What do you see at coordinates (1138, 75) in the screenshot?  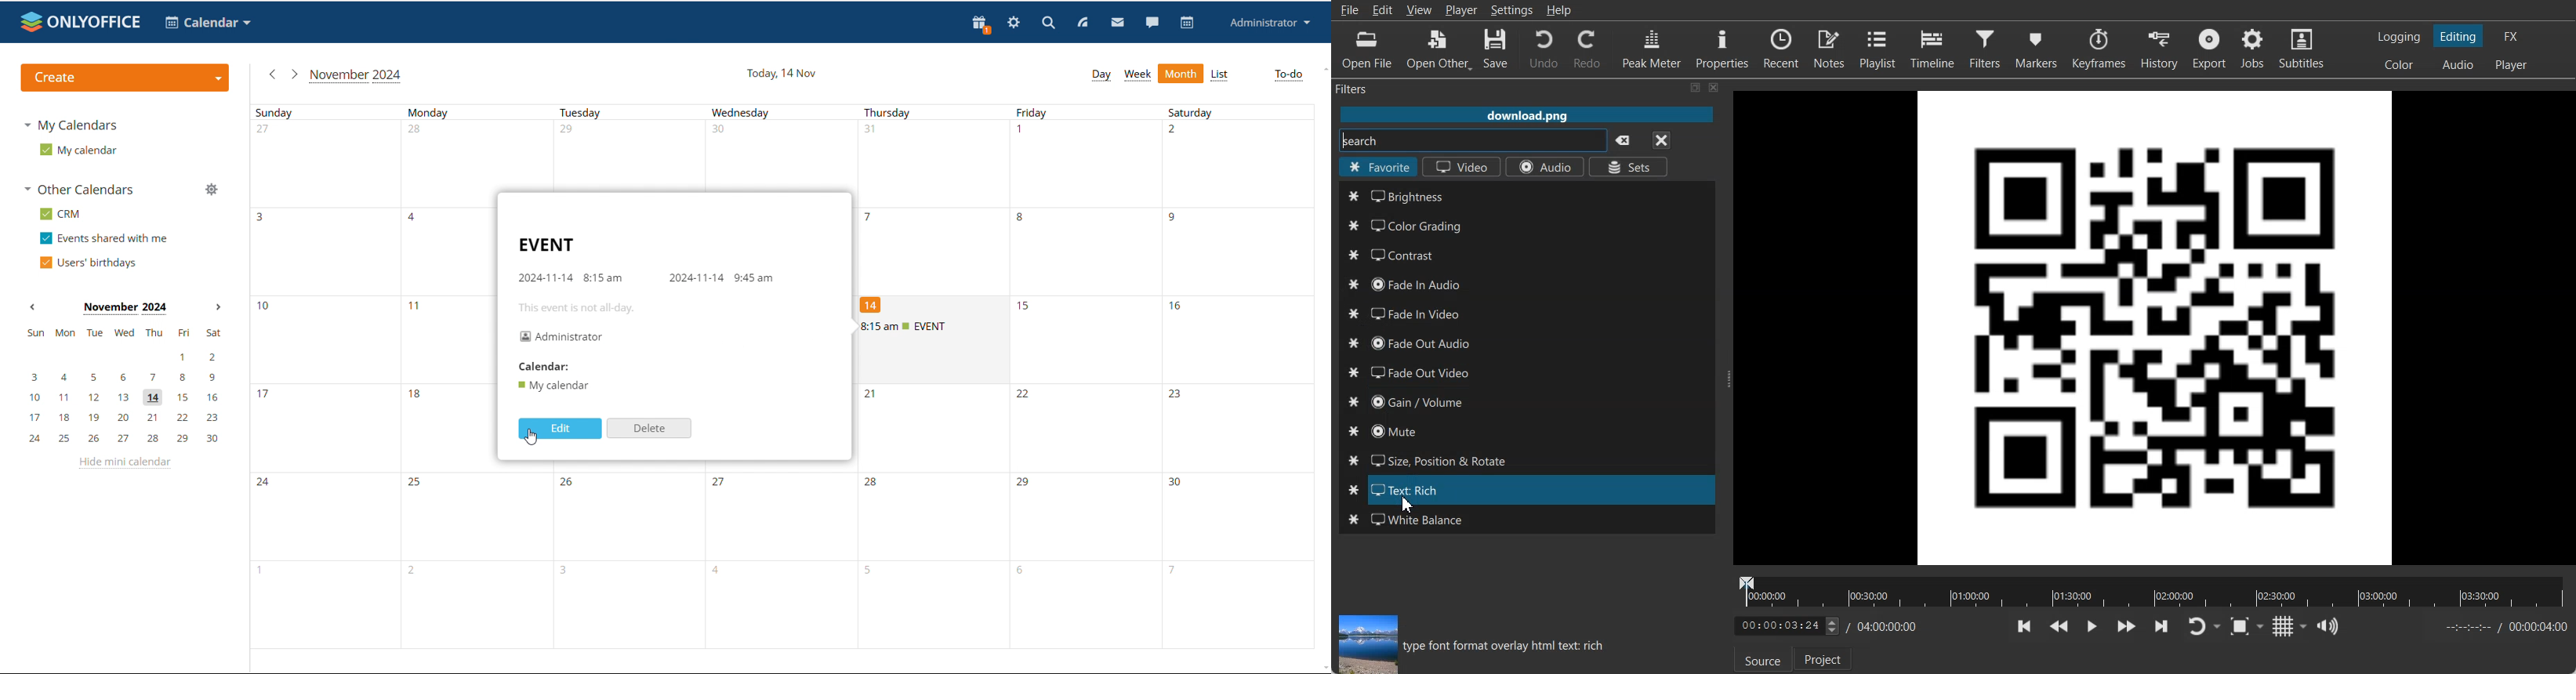 I see `week view` at bounding box center [1138, 75].